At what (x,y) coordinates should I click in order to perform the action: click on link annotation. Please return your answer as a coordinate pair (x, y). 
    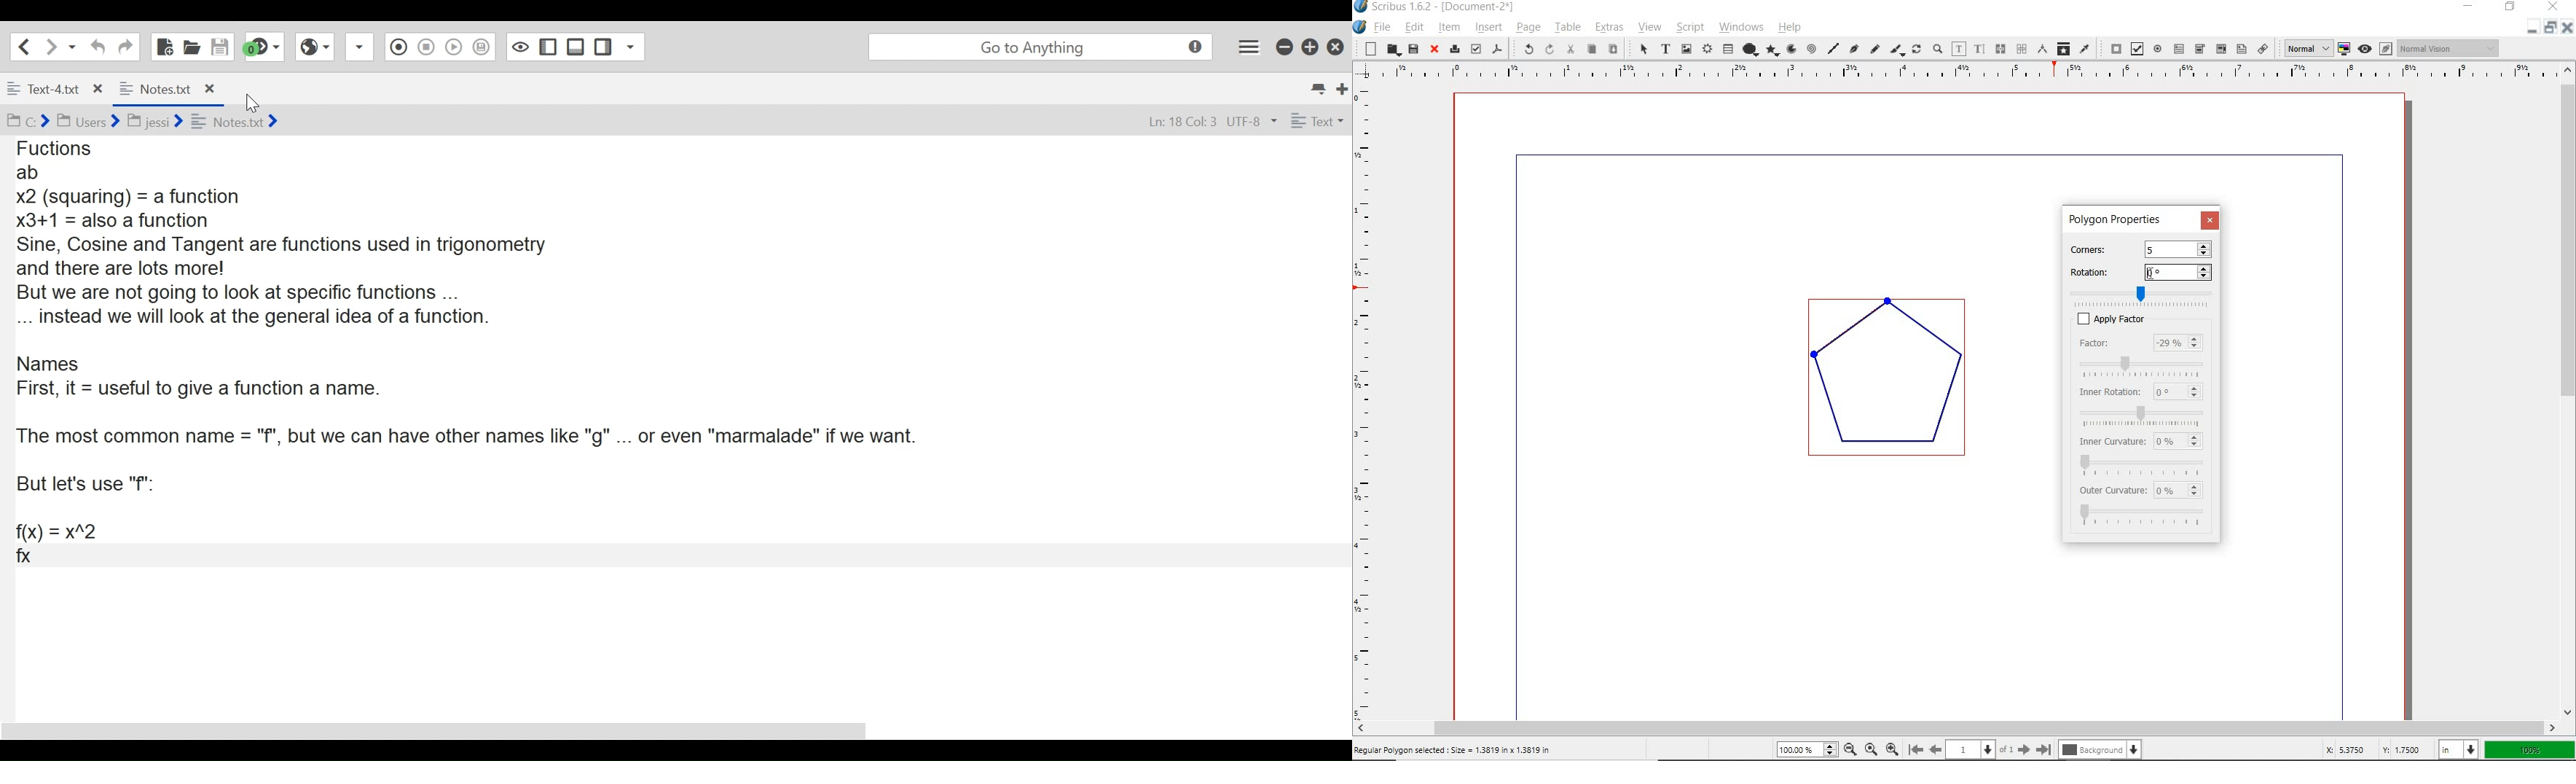
    Looking at the image, I should click on (2263, 50).